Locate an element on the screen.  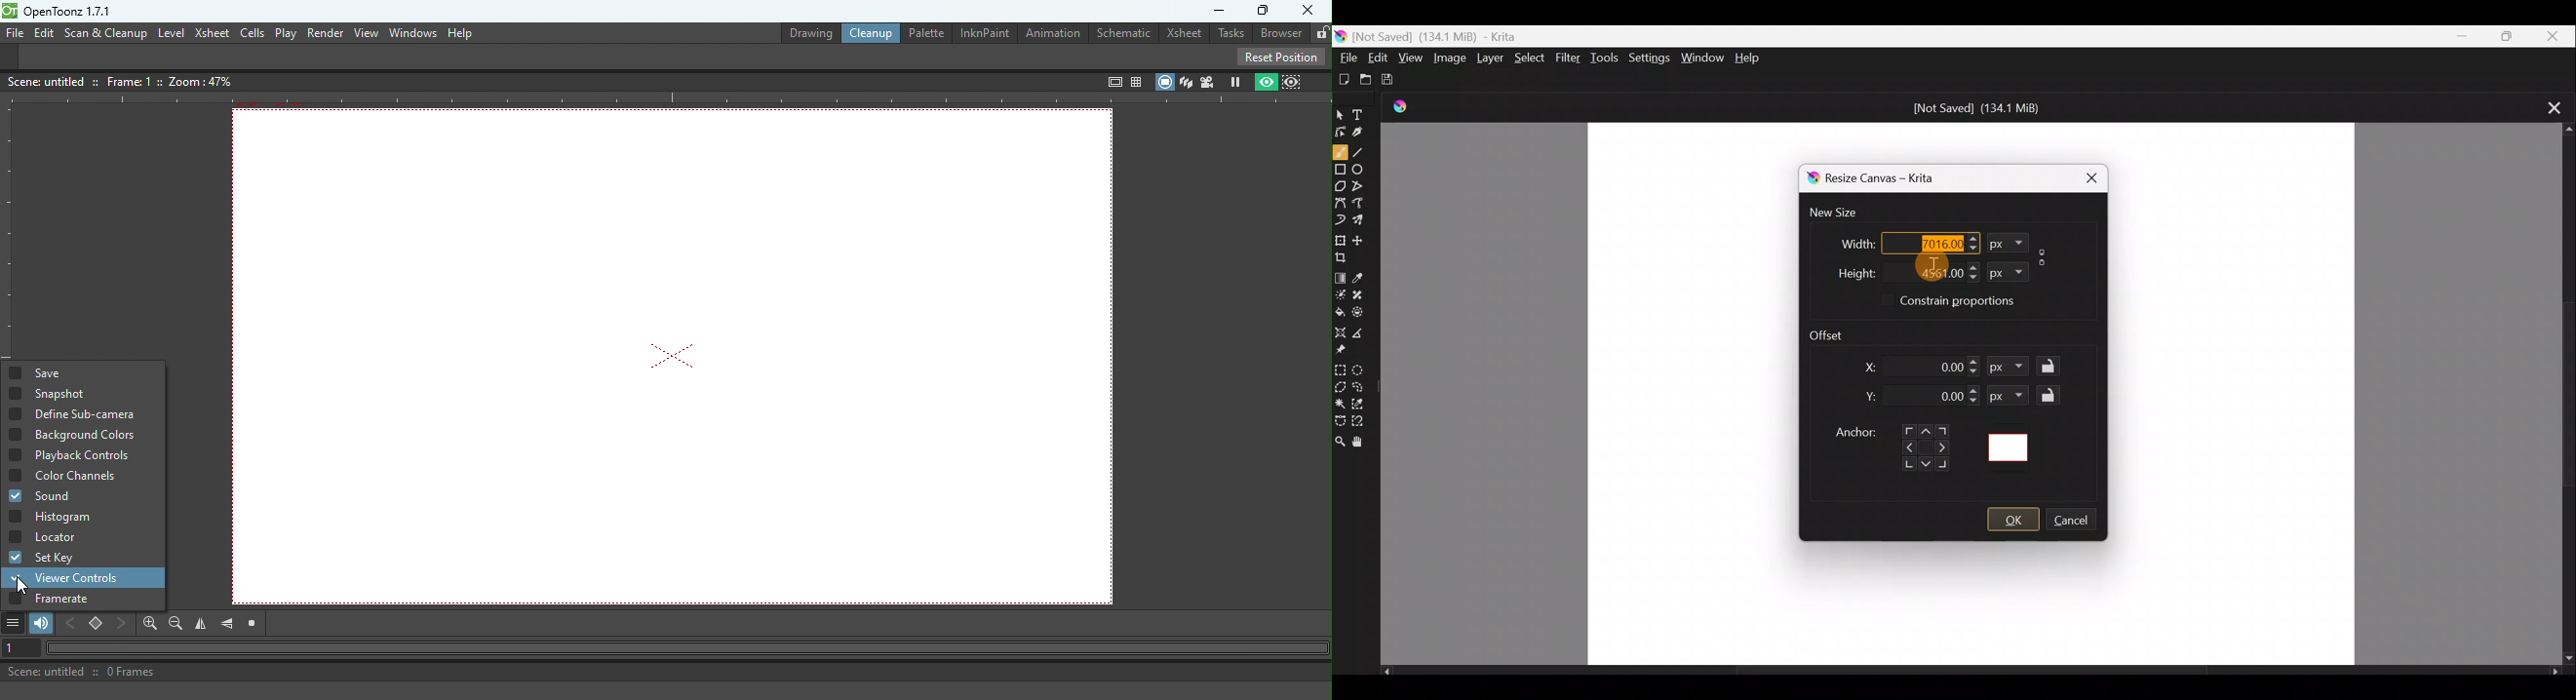
Save is located at coordinates (1399, 82).